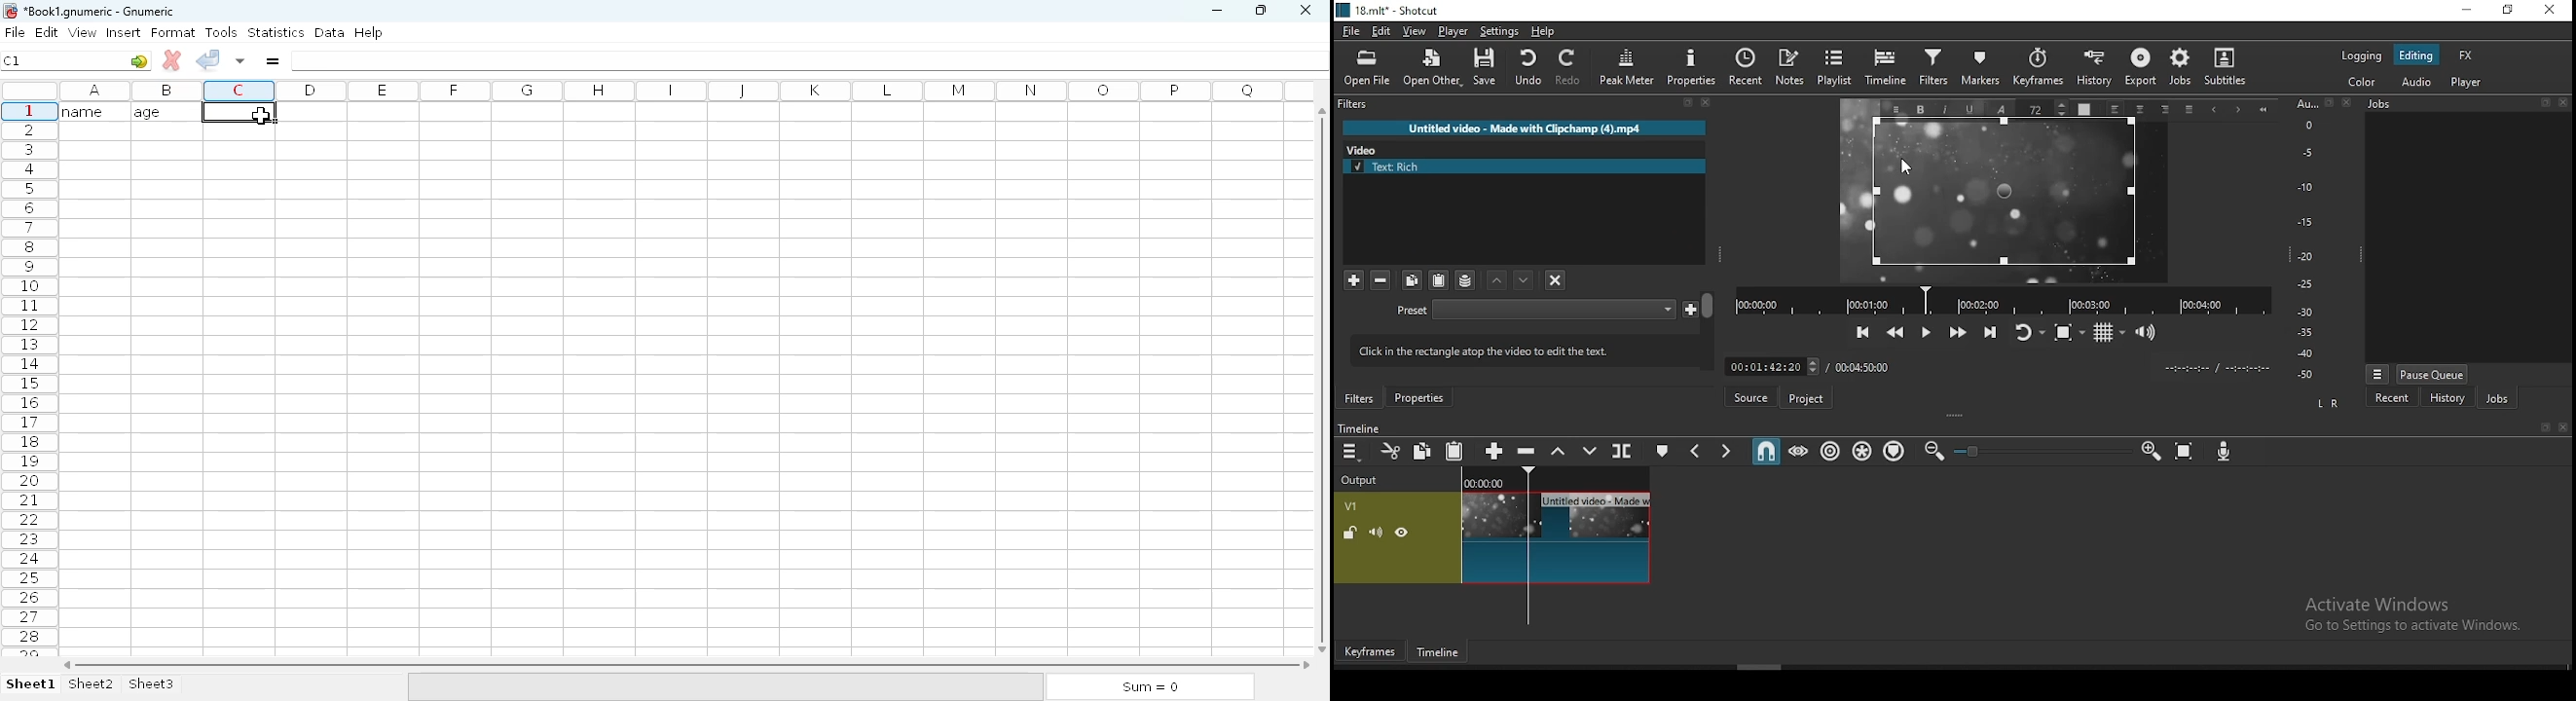  What do you see at coordinates (1527, 67) in the screenshot?
I see `undo` at bounding box center [1527, 67].